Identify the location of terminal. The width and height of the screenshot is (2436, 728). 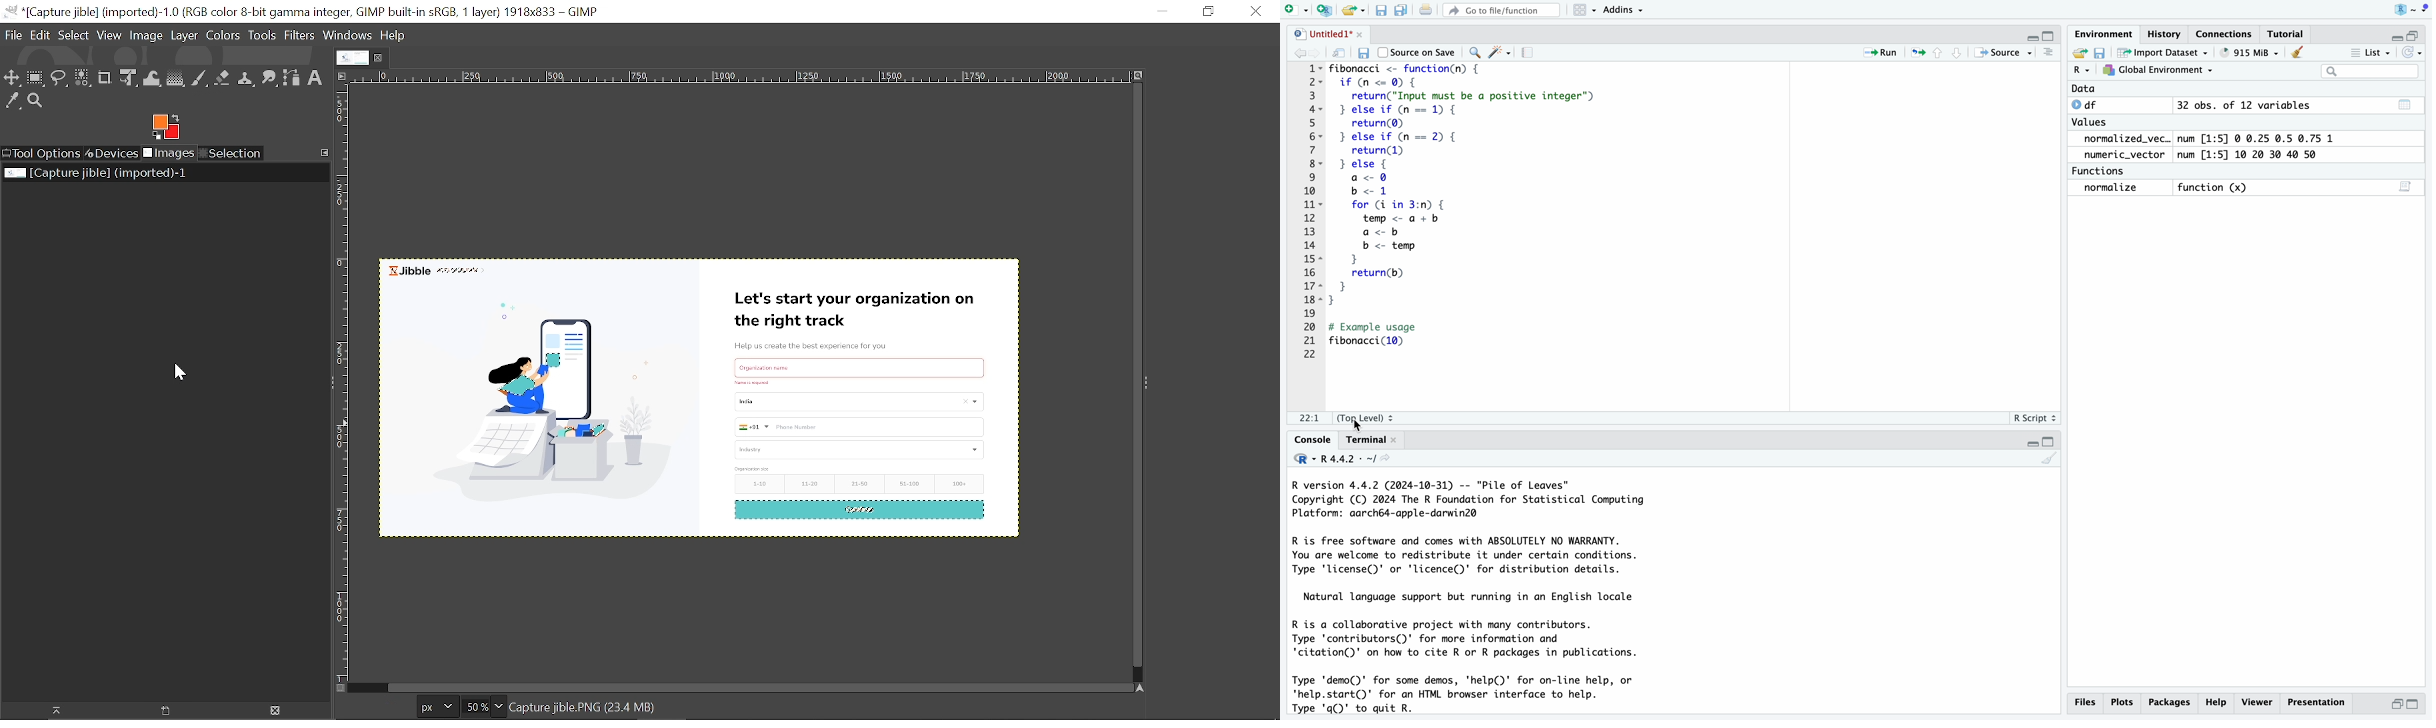
(1373, 439).